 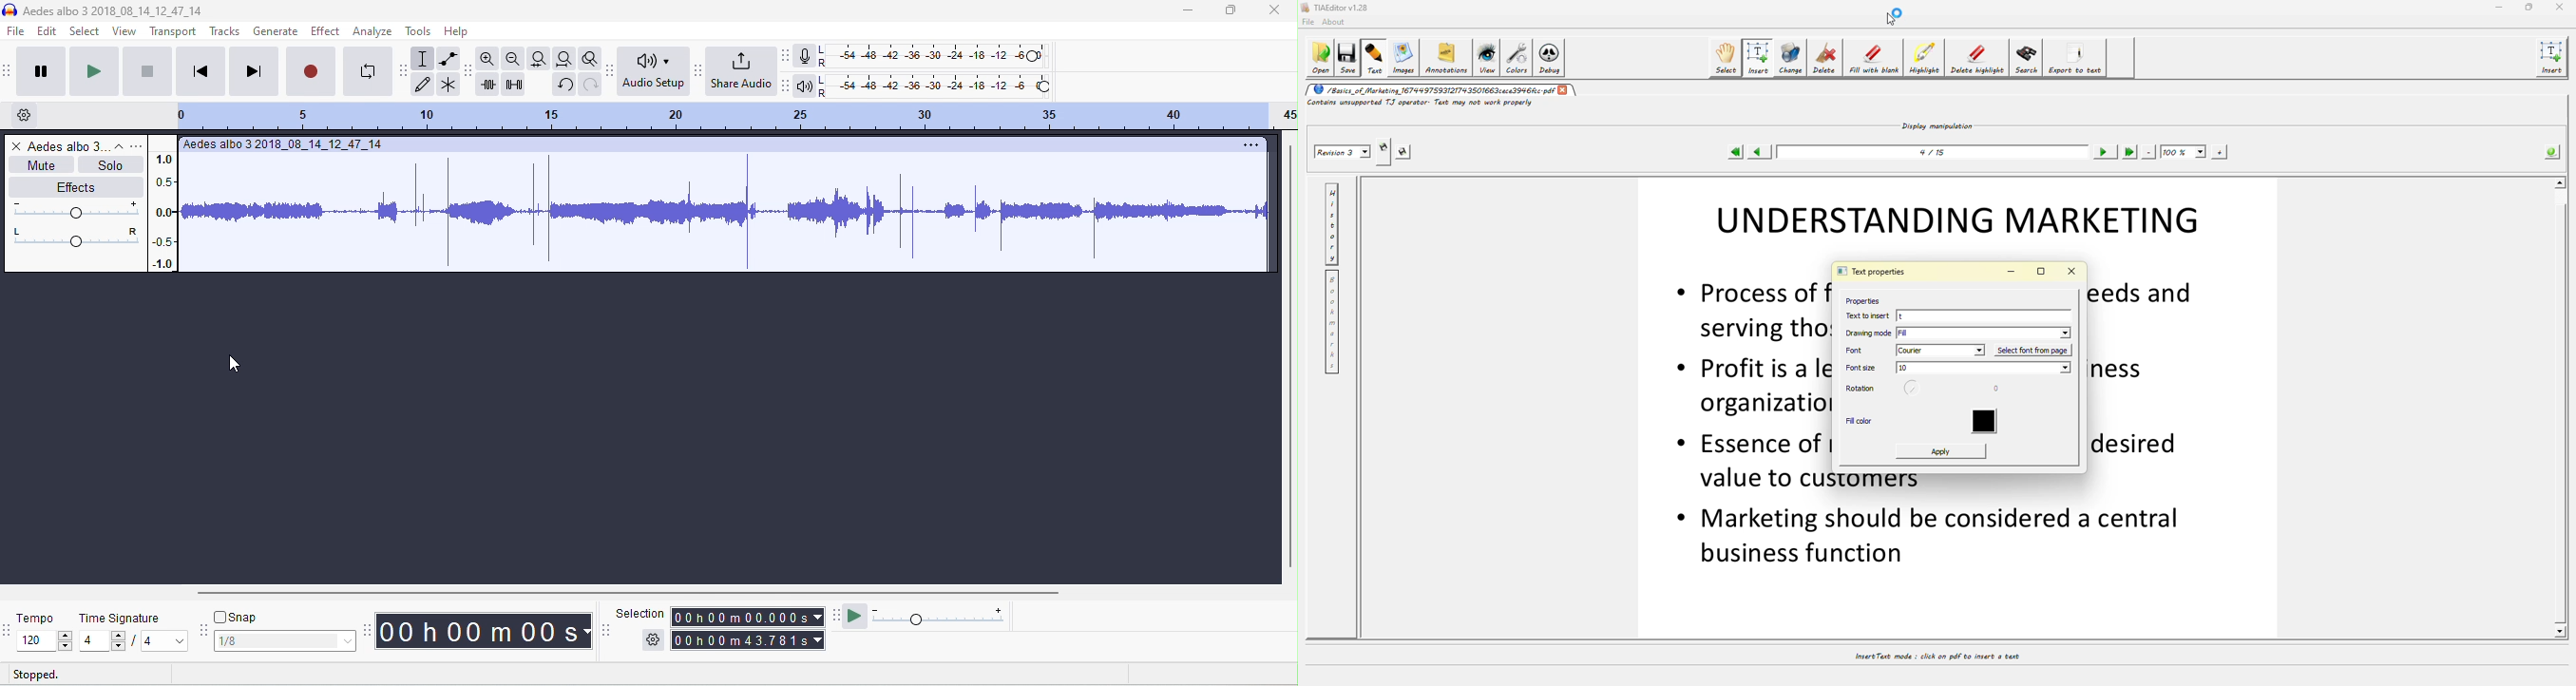 I want to click on R, so click(x=823, y=64).